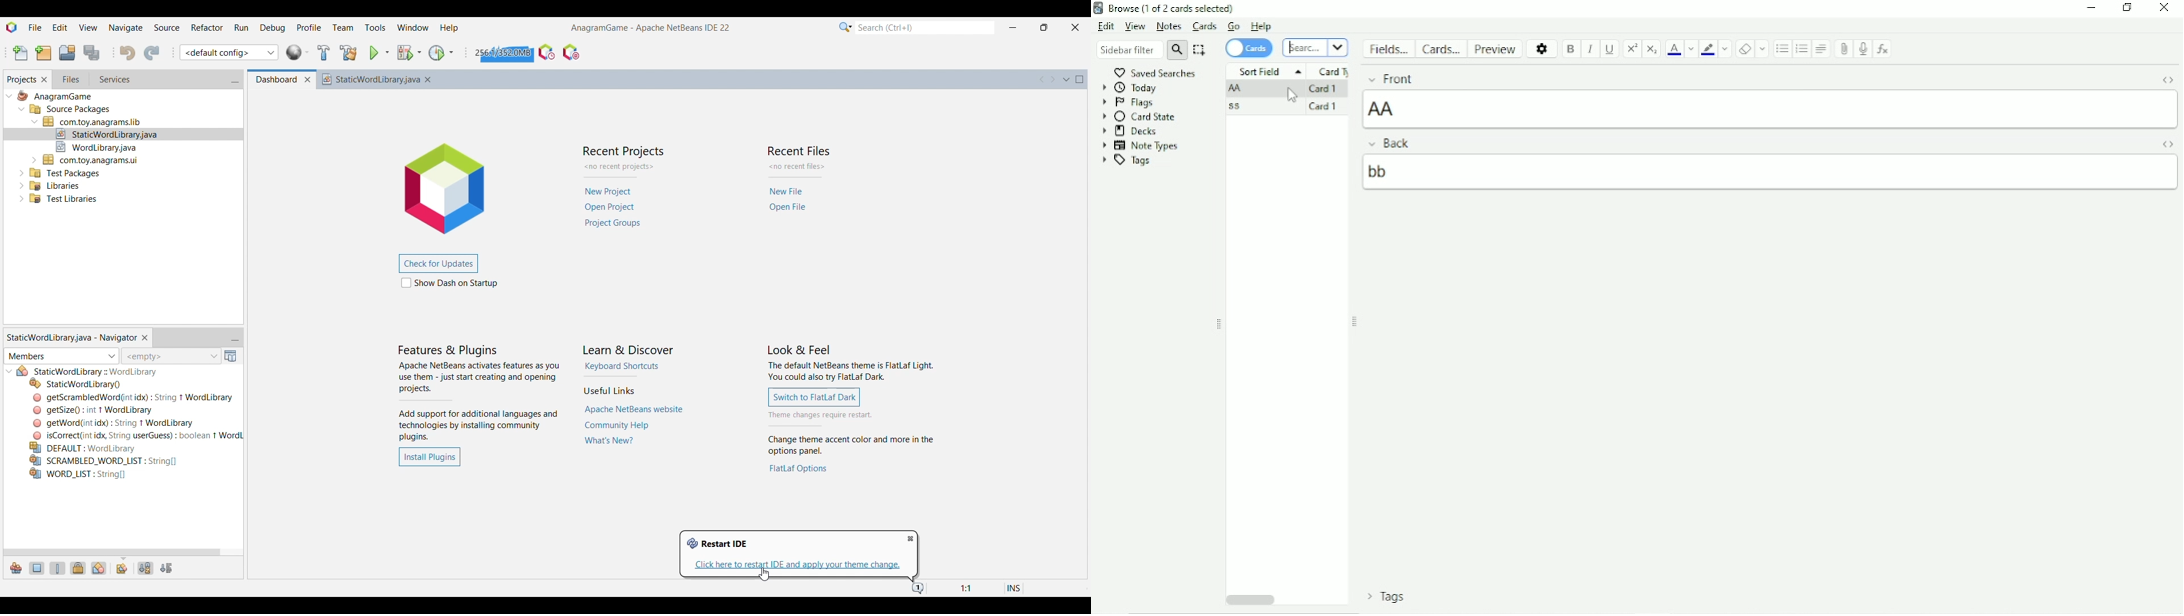 Image resolution: width=2184 pixels, height=616 pixels. I want to click on Run menu, so click(242, 27).